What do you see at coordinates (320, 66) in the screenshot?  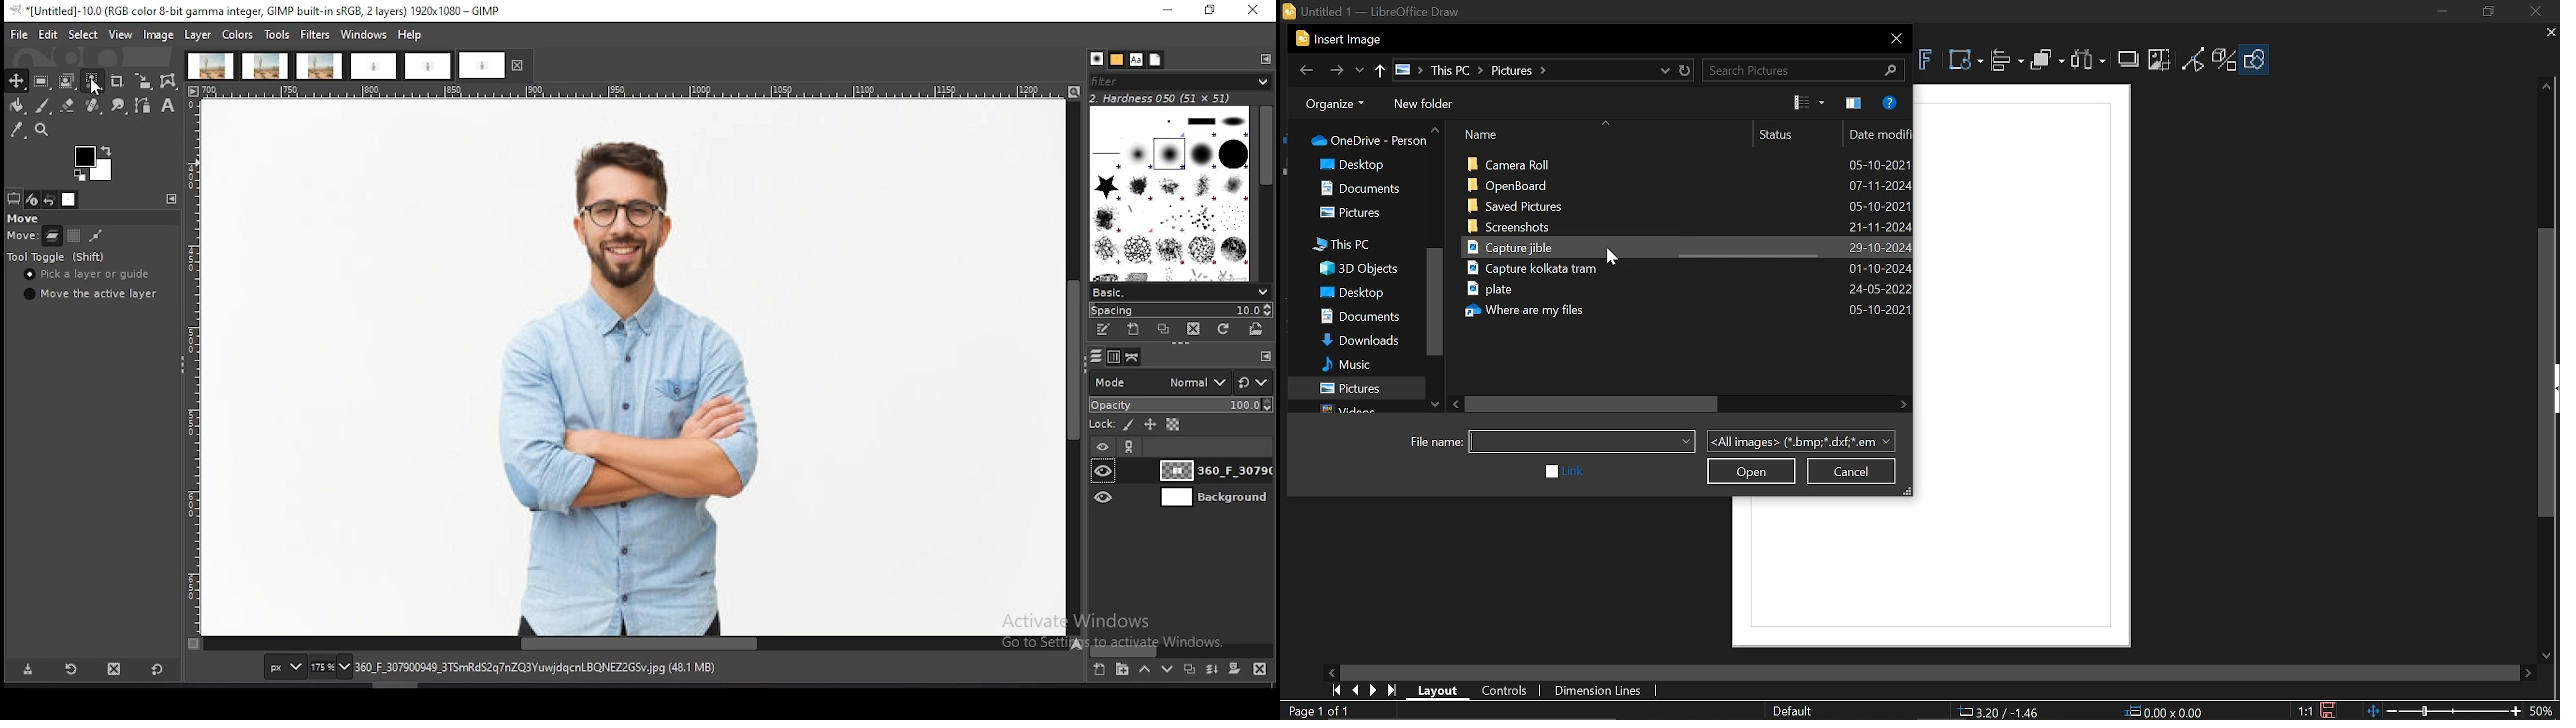 I see `project tab` at bounding box center [320, 66].